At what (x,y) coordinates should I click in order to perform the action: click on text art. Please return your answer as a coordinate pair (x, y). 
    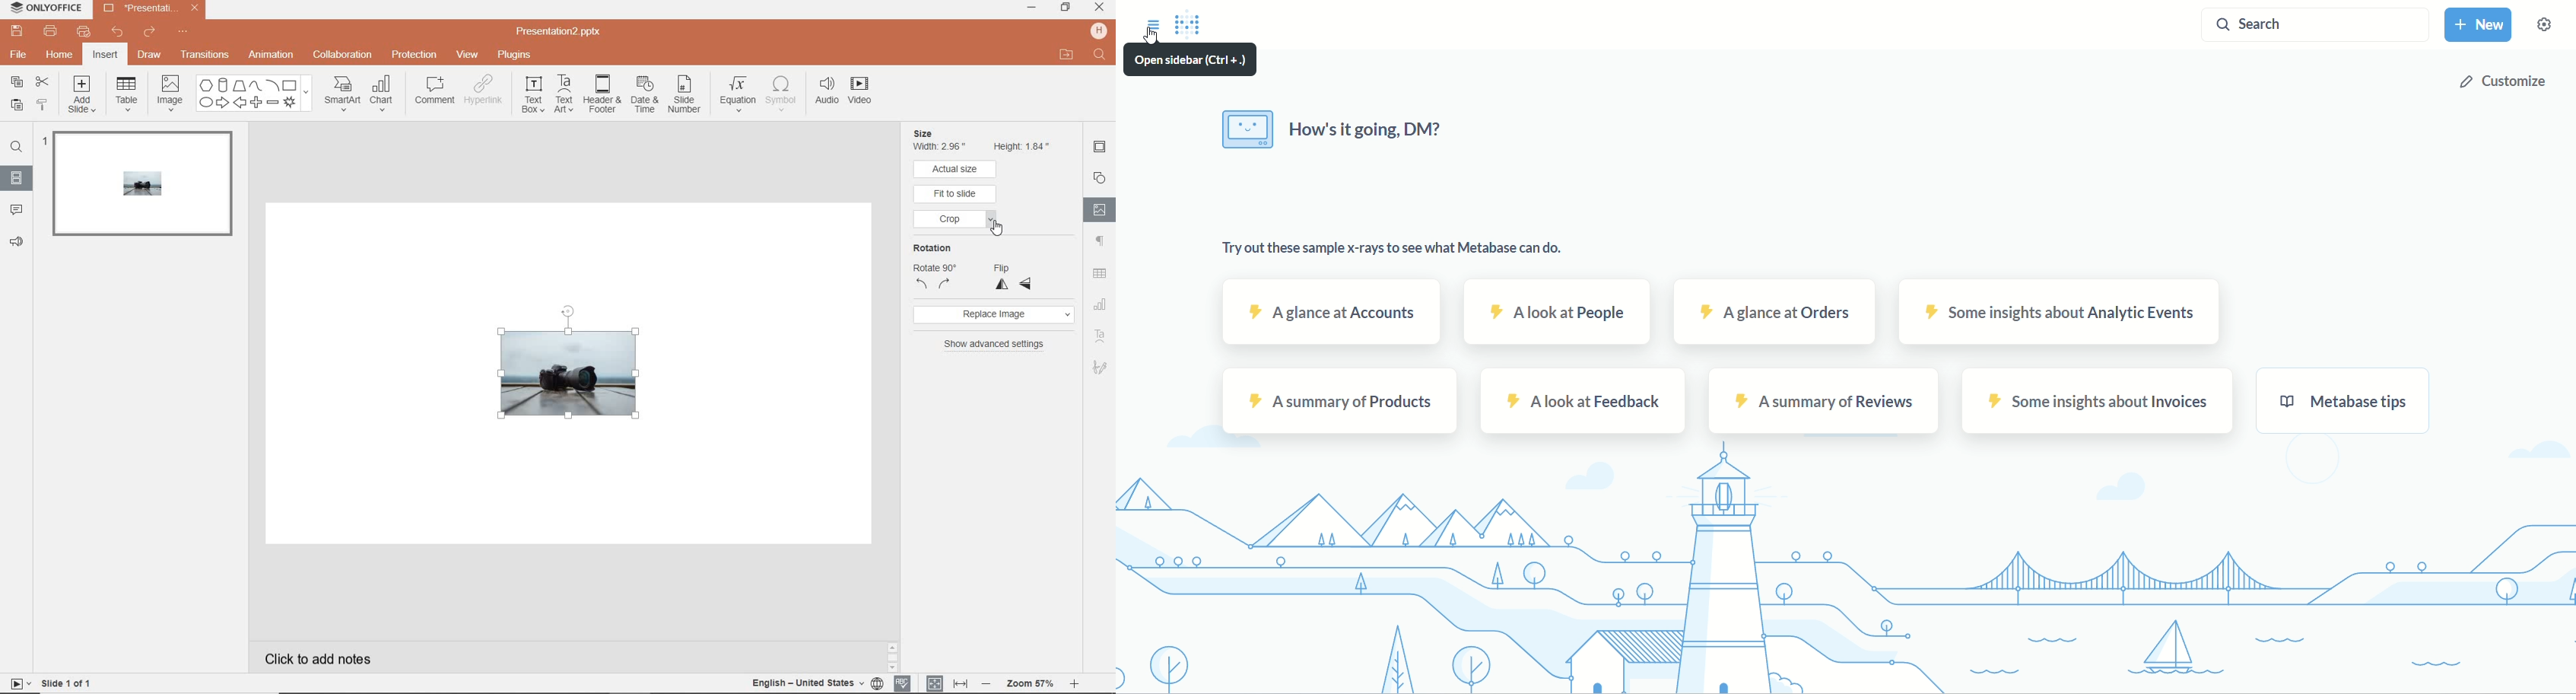
    Looking at the image, I should click on (564, 96).